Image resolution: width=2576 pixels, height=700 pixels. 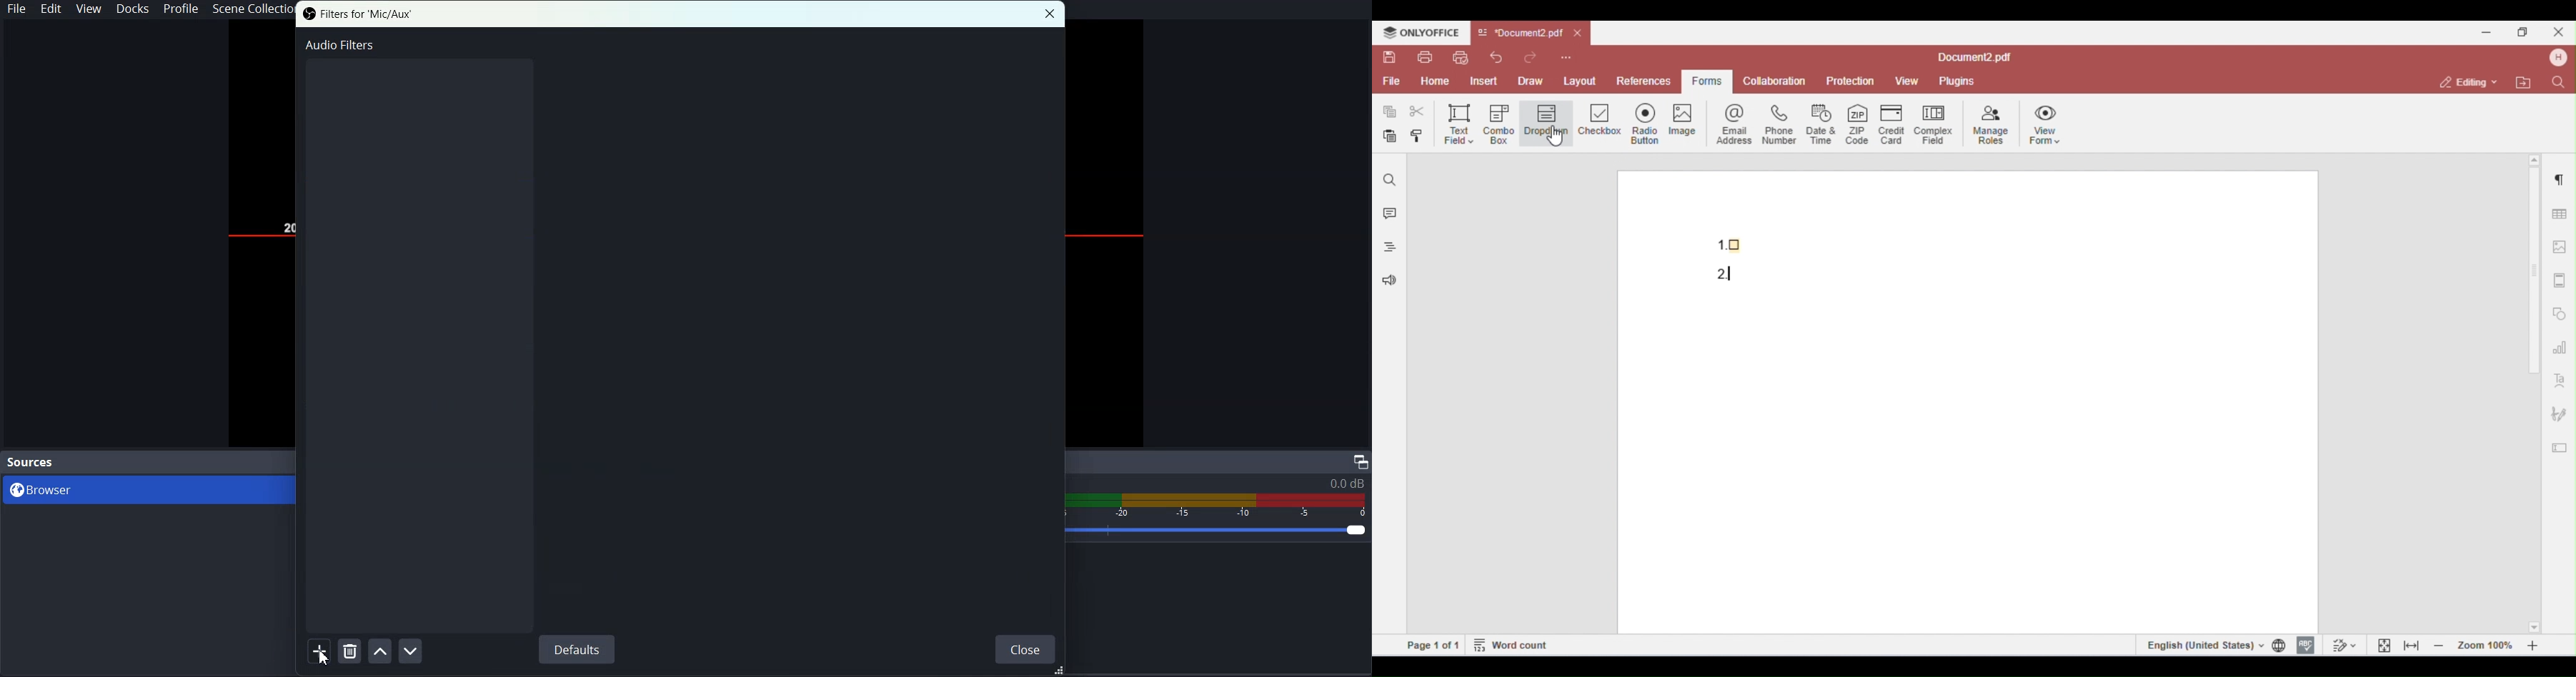 What do you see at coordinates (381, 650) in the screenshot?
I see `Move Filter Up` at bounding box center [381, 650].